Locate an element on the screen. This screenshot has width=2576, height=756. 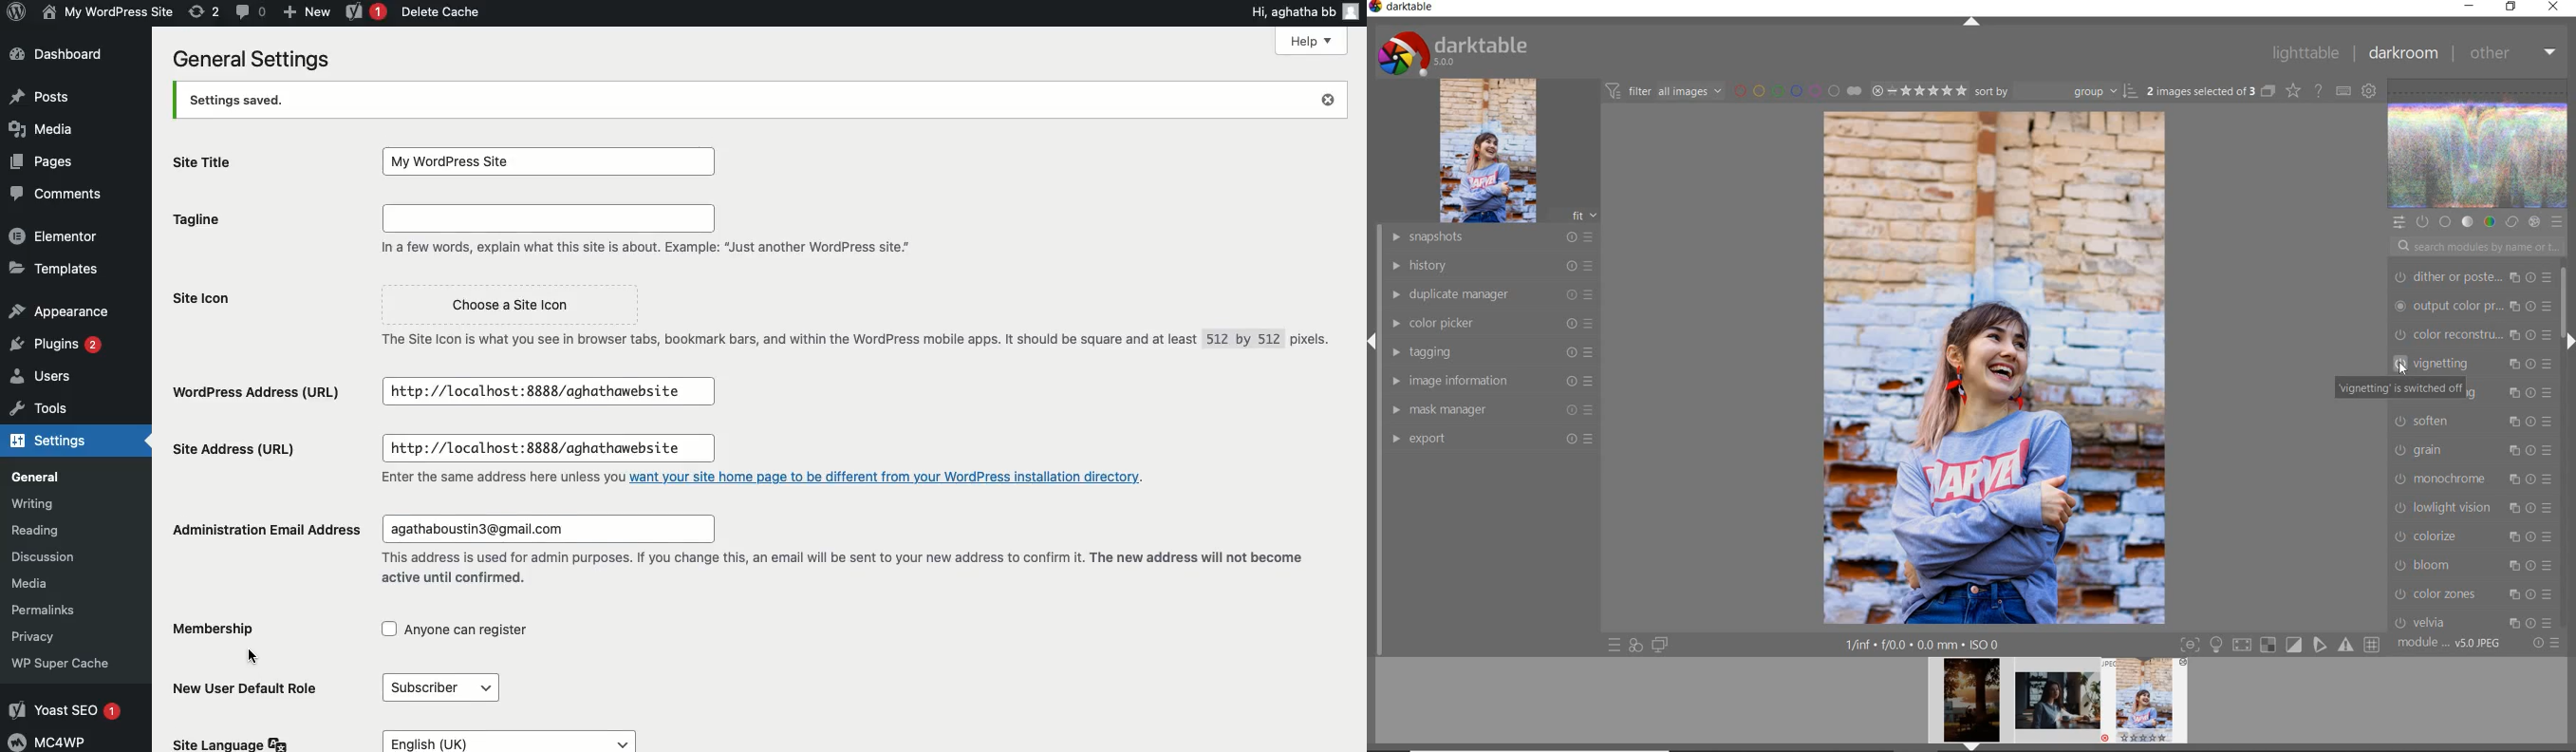
image preview is located at coordinates (1967, 704).